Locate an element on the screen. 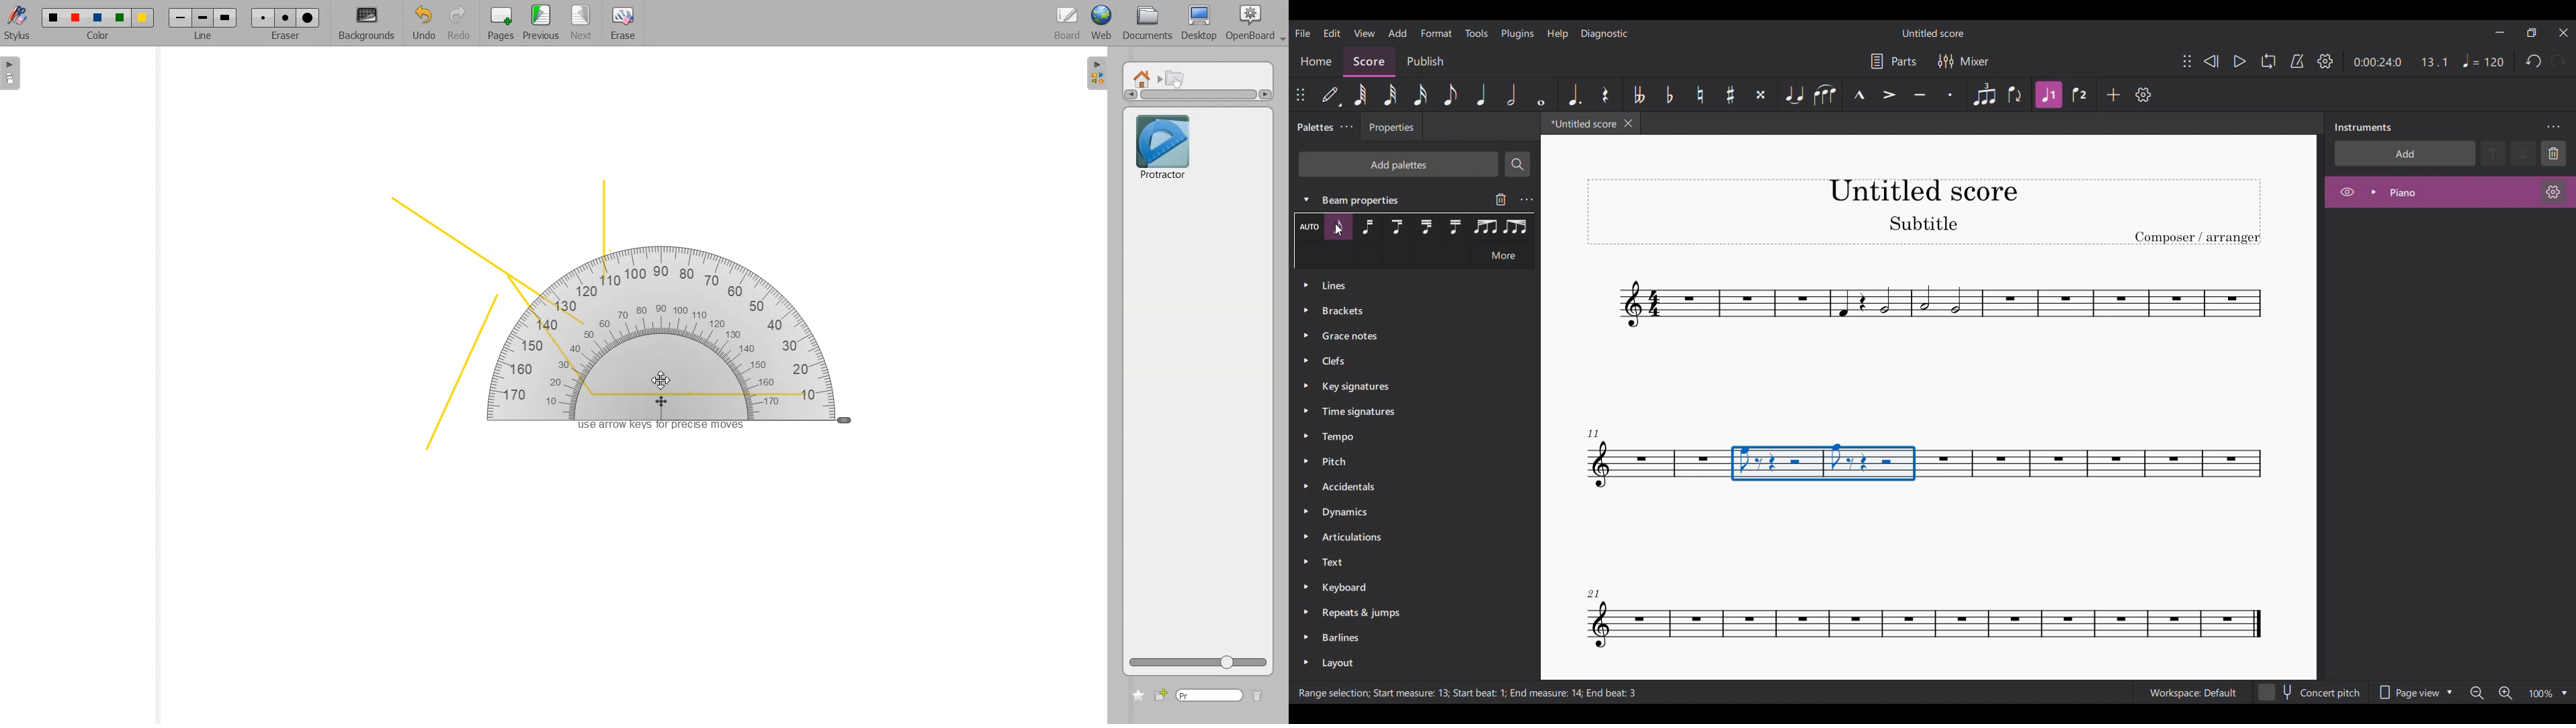 The image size is (2576, 728). Zoom in is located at coordinates (2506, 693).